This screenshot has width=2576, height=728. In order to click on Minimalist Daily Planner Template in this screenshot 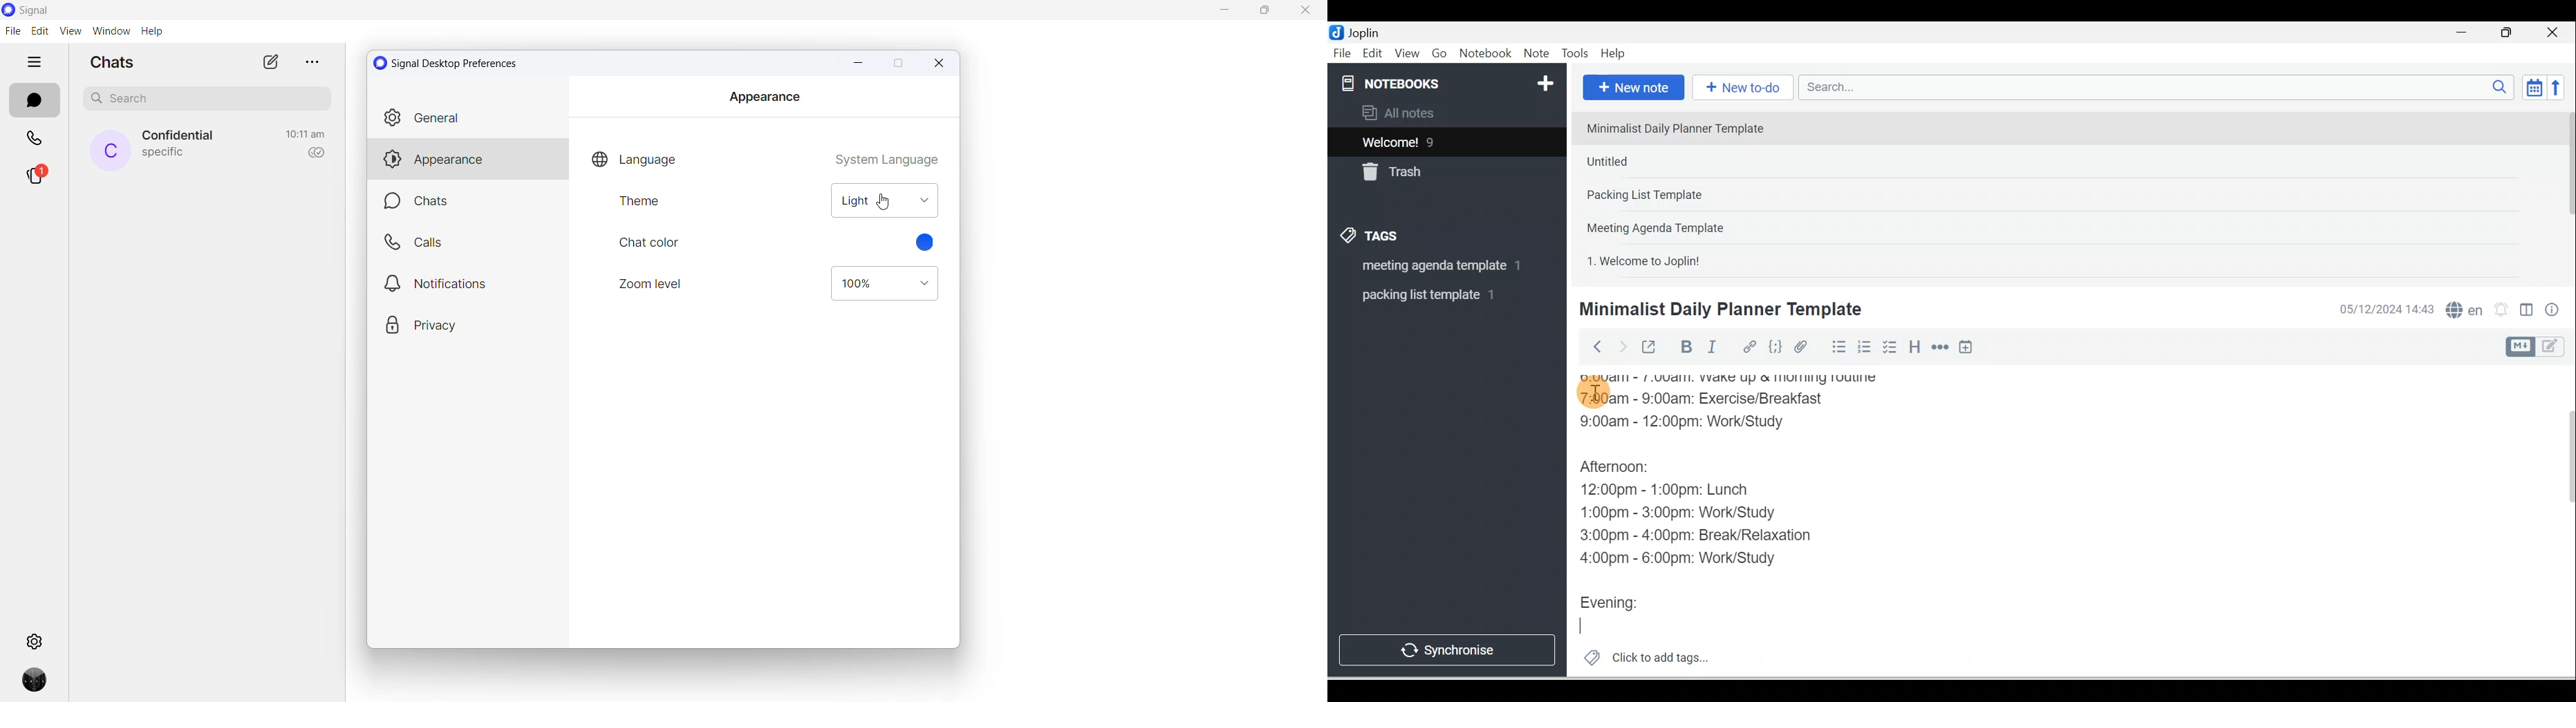, I will do `click(1718, 309)`.